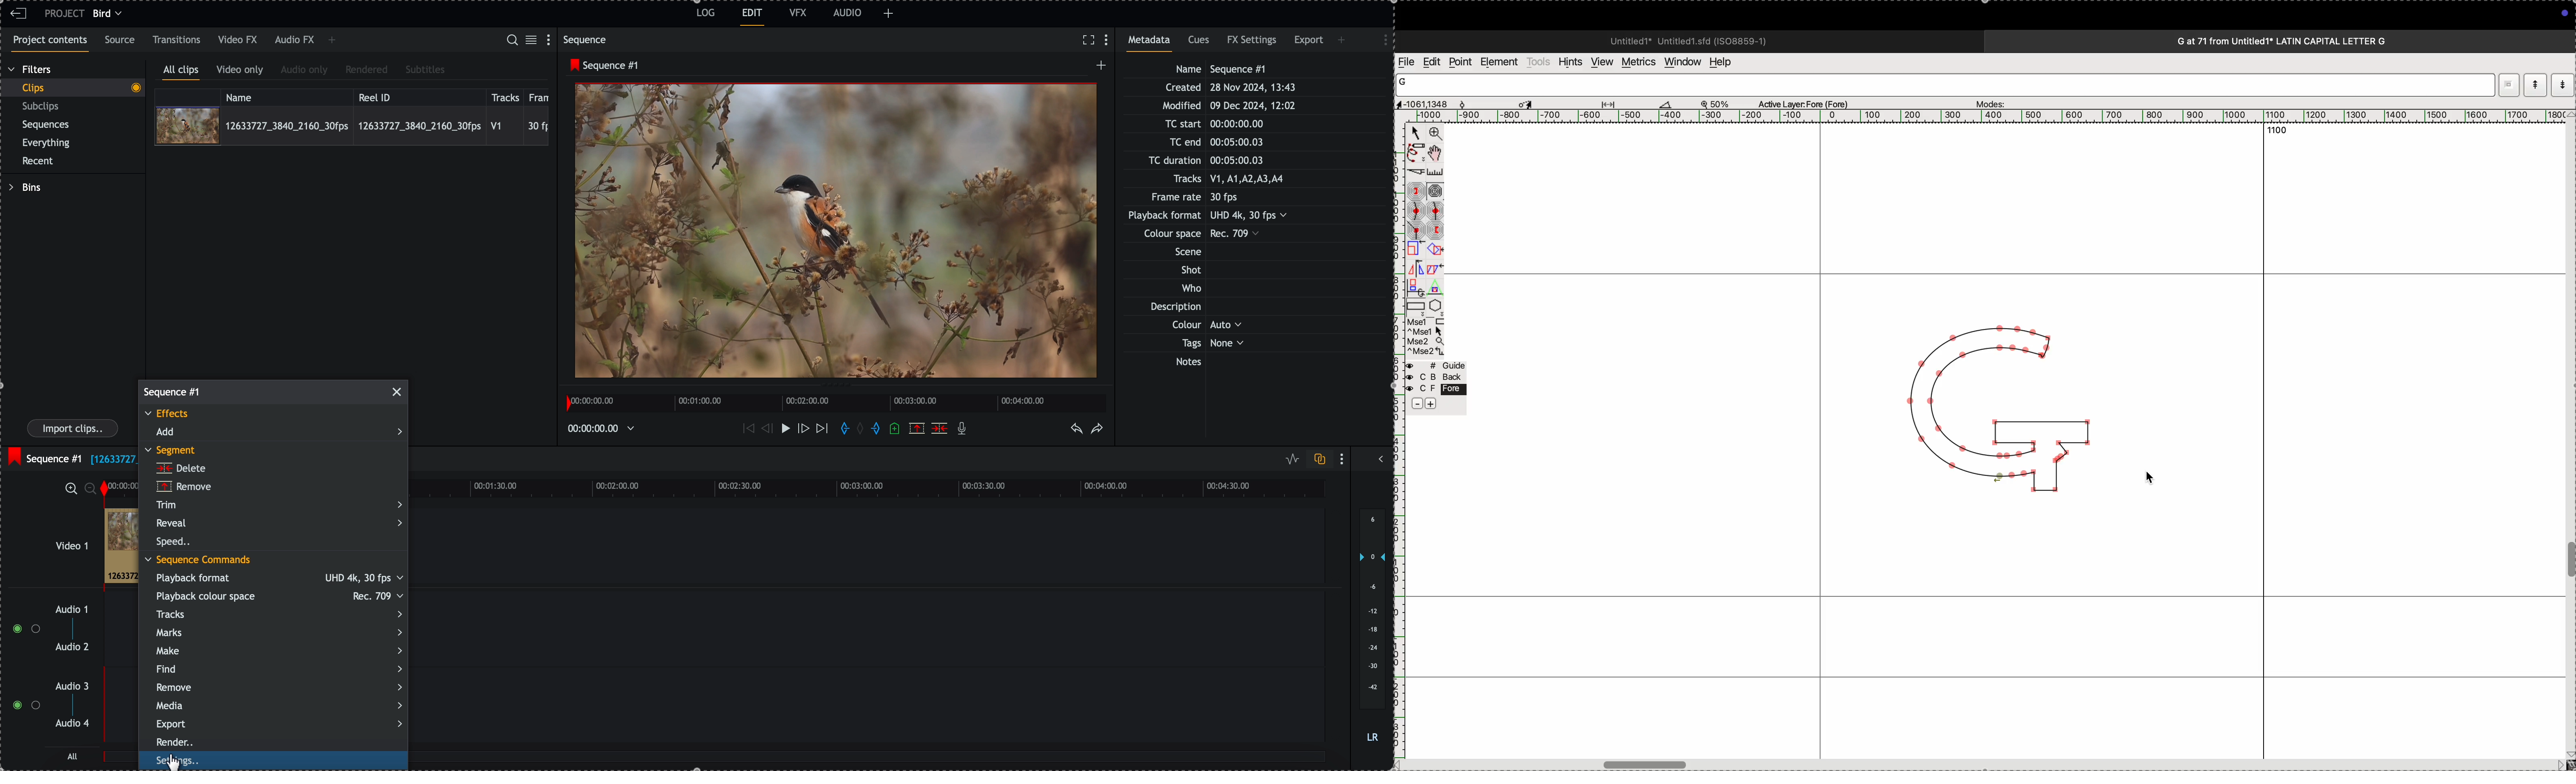 The width and height of the screenshot is (2576, 784). I want to click on all, so click(118, 760).